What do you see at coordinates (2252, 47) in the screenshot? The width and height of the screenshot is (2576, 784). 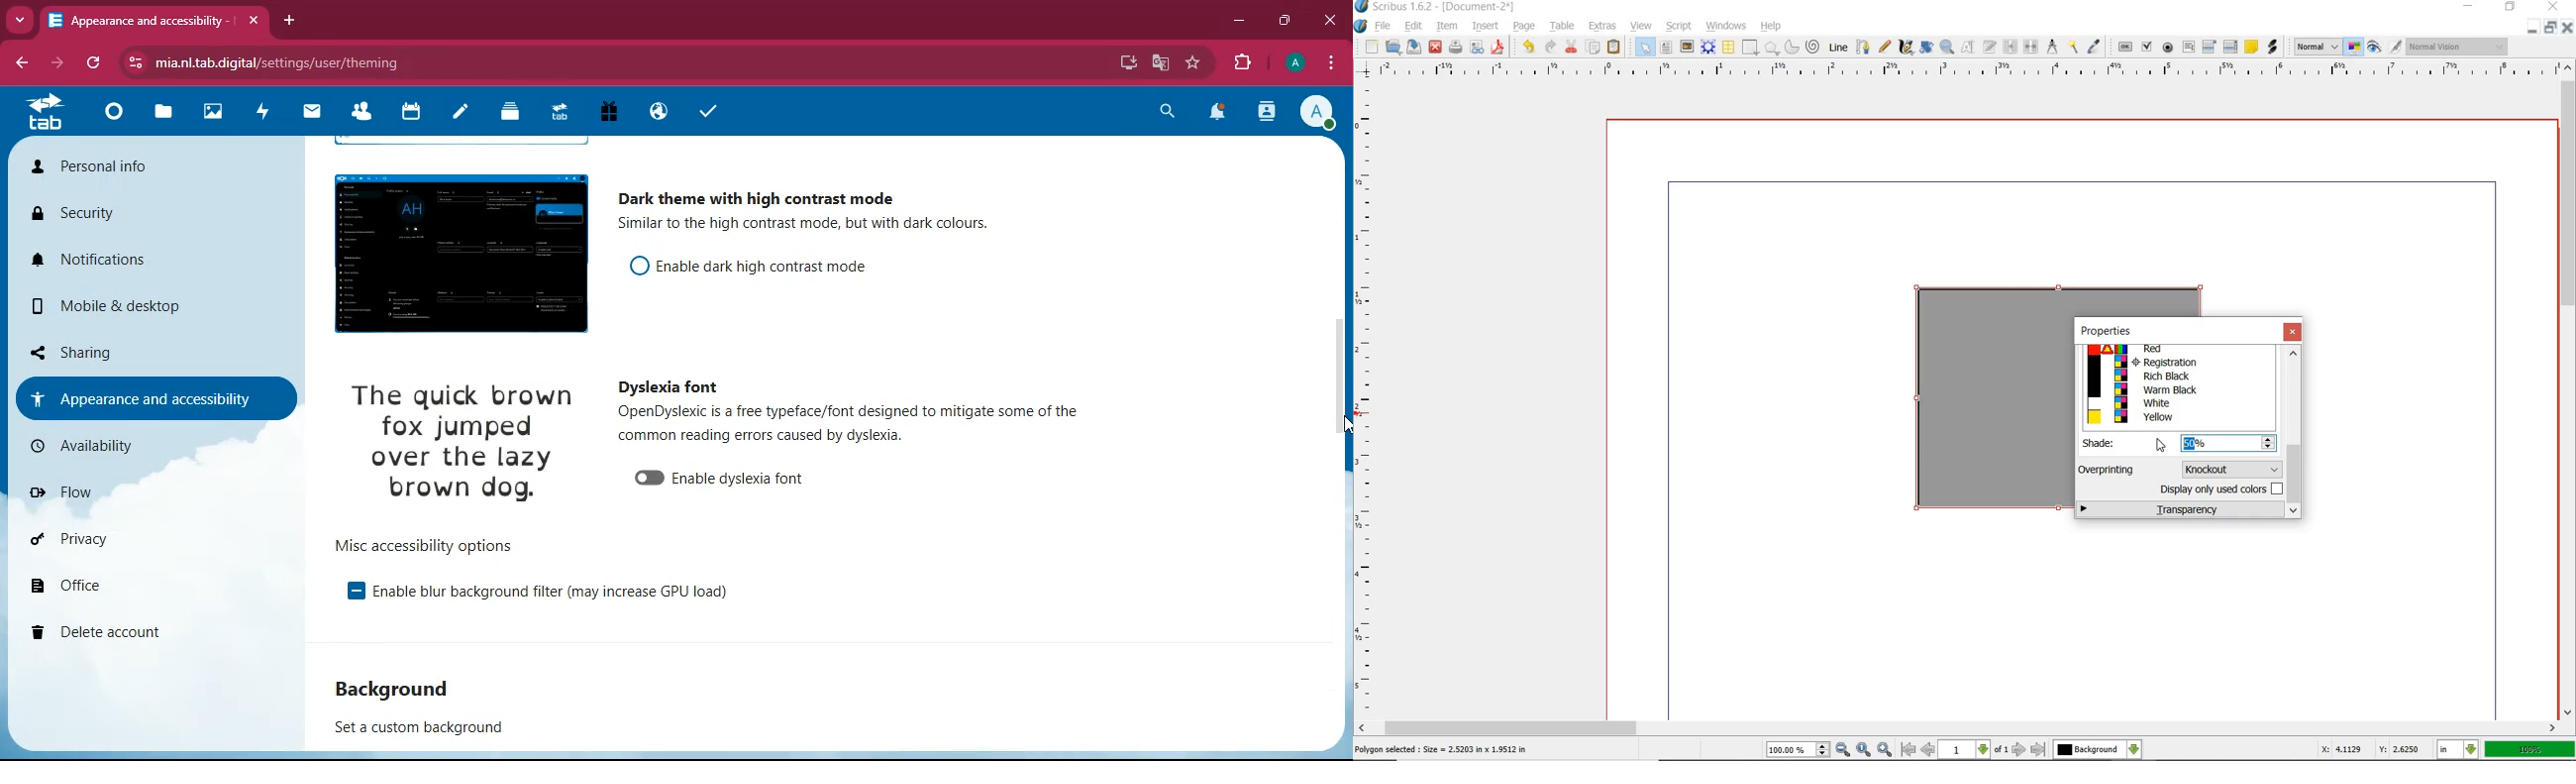 I see `text annotation` at bounding box center [2252, 47].